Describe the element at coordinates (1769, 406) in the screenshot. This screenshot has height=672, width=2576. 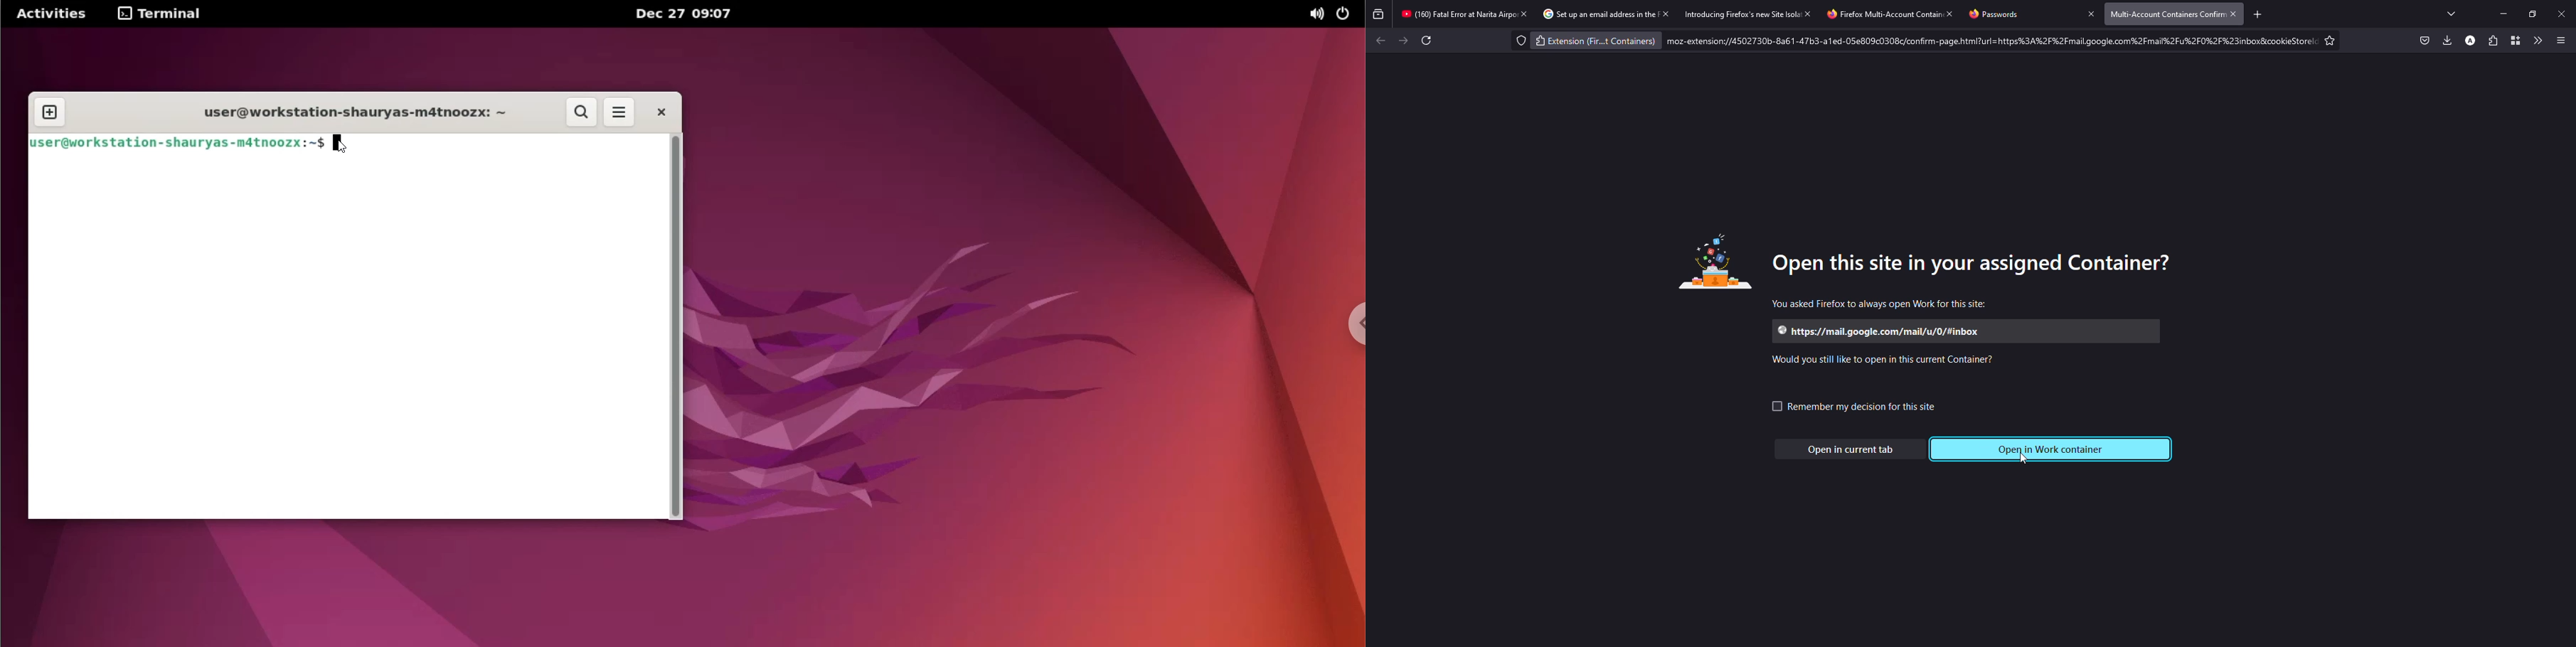
I see `checkbox` at that location.